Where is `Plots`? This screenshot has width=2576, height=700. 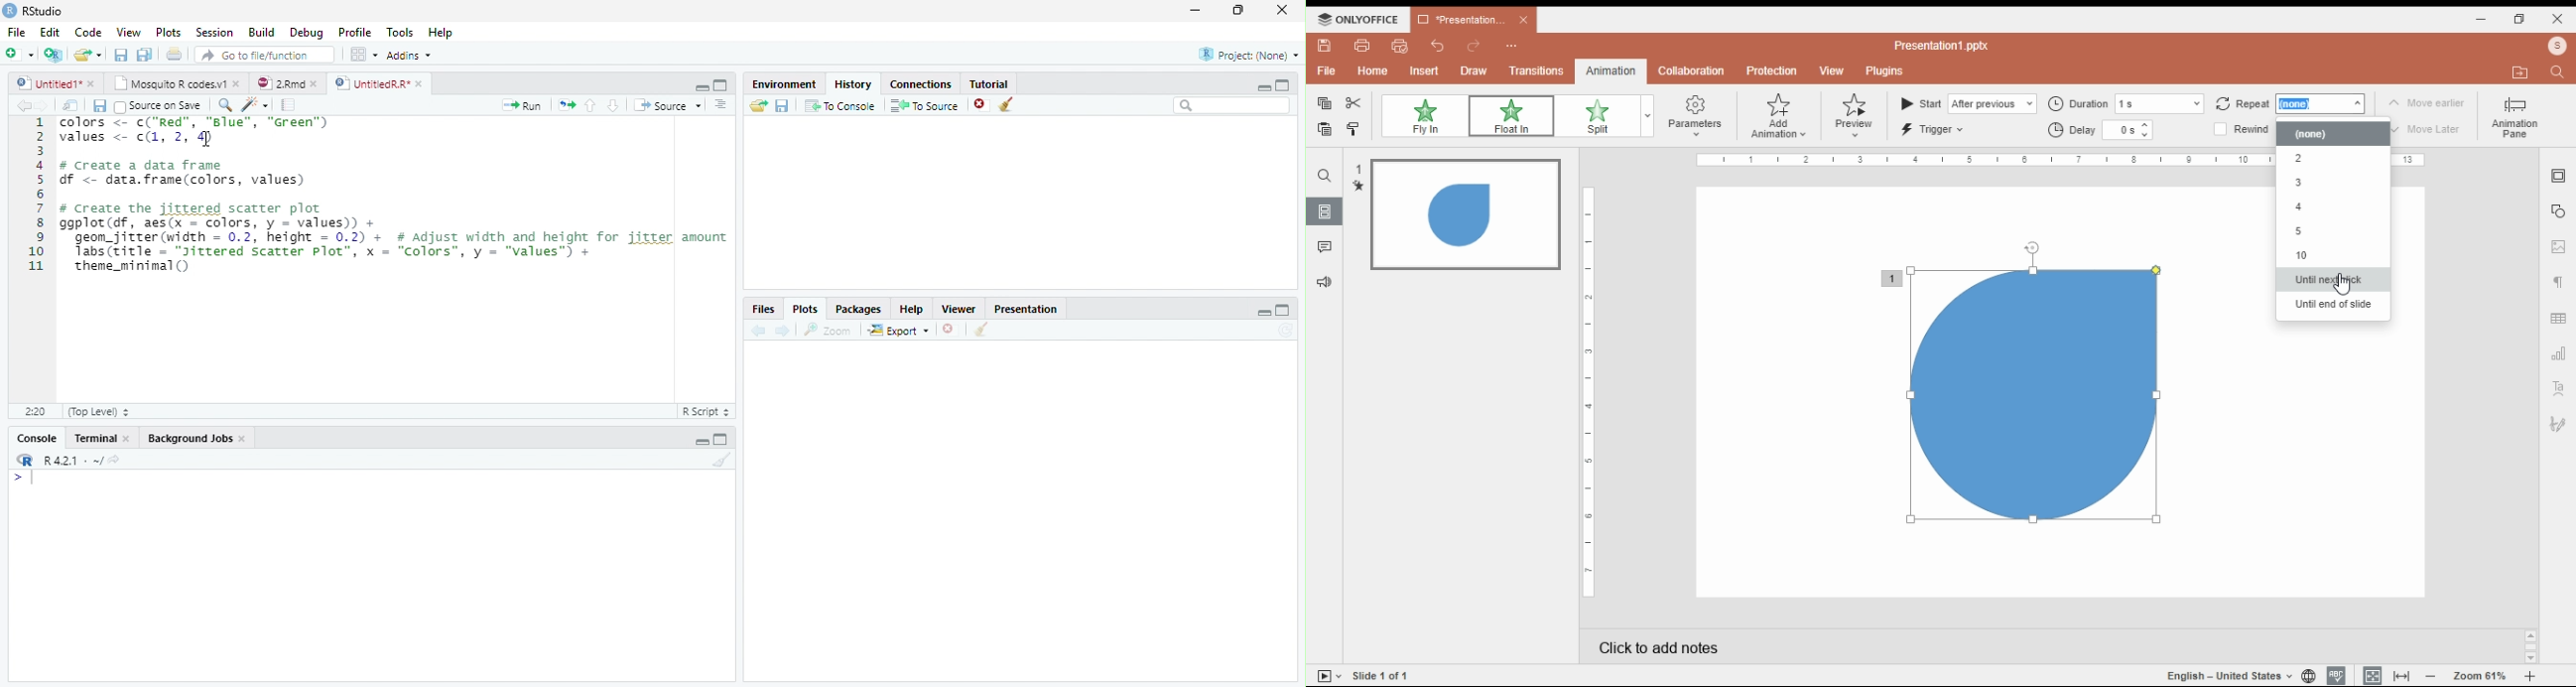 Plots is located at coordinates (169, 32).